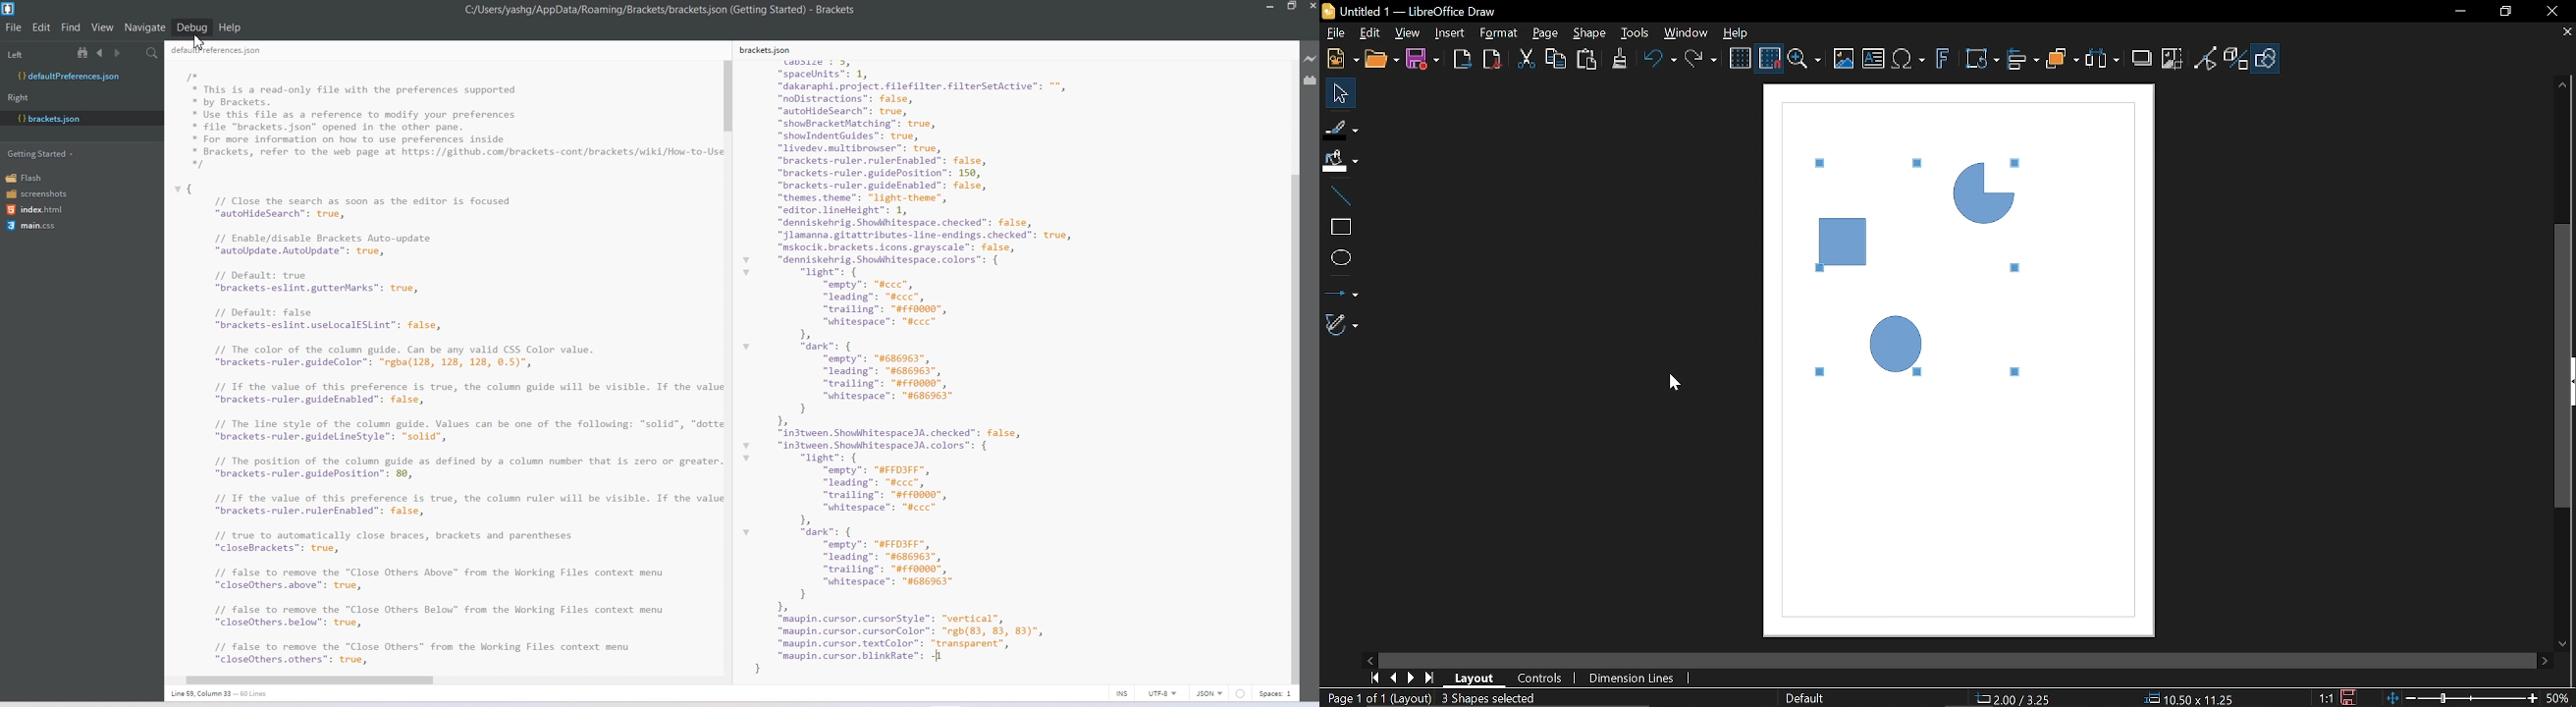 The width and height of the screenshot is (2576, 728). I want to click on Rectangle, so click(1339, 225).